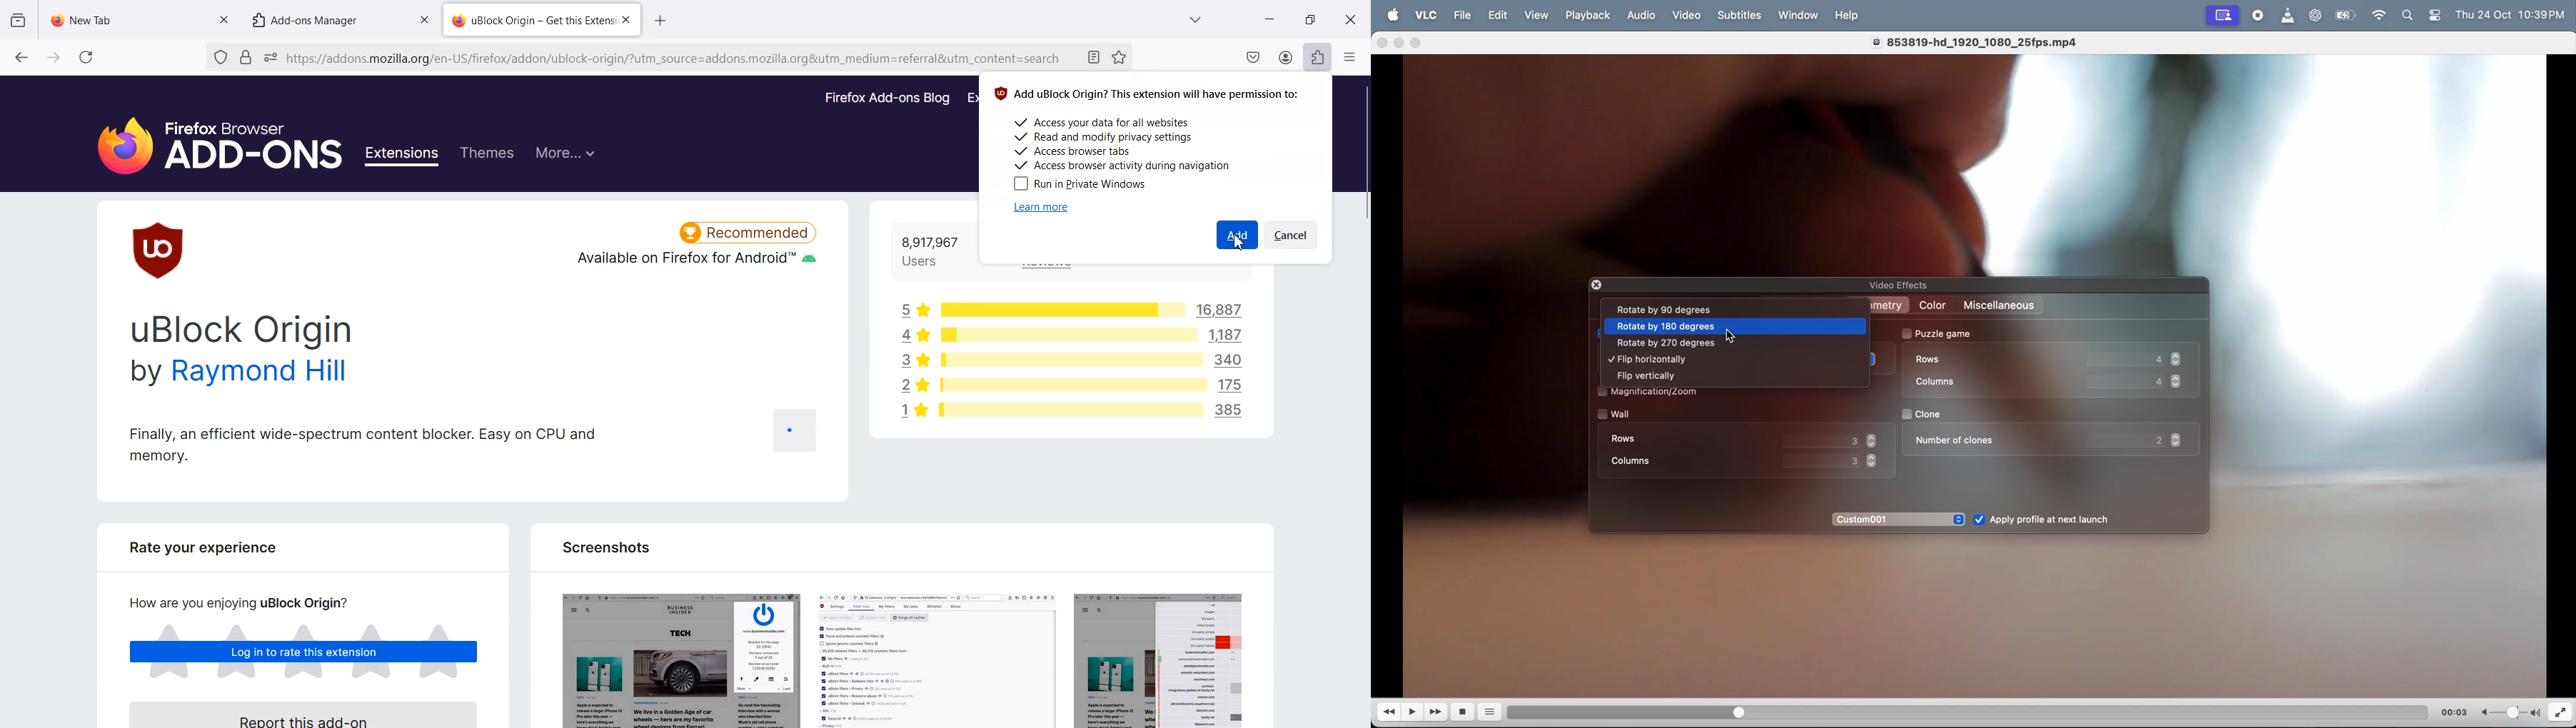 This screenshot has width=2576, height=728. I want to click on value, so click(1830, 460).